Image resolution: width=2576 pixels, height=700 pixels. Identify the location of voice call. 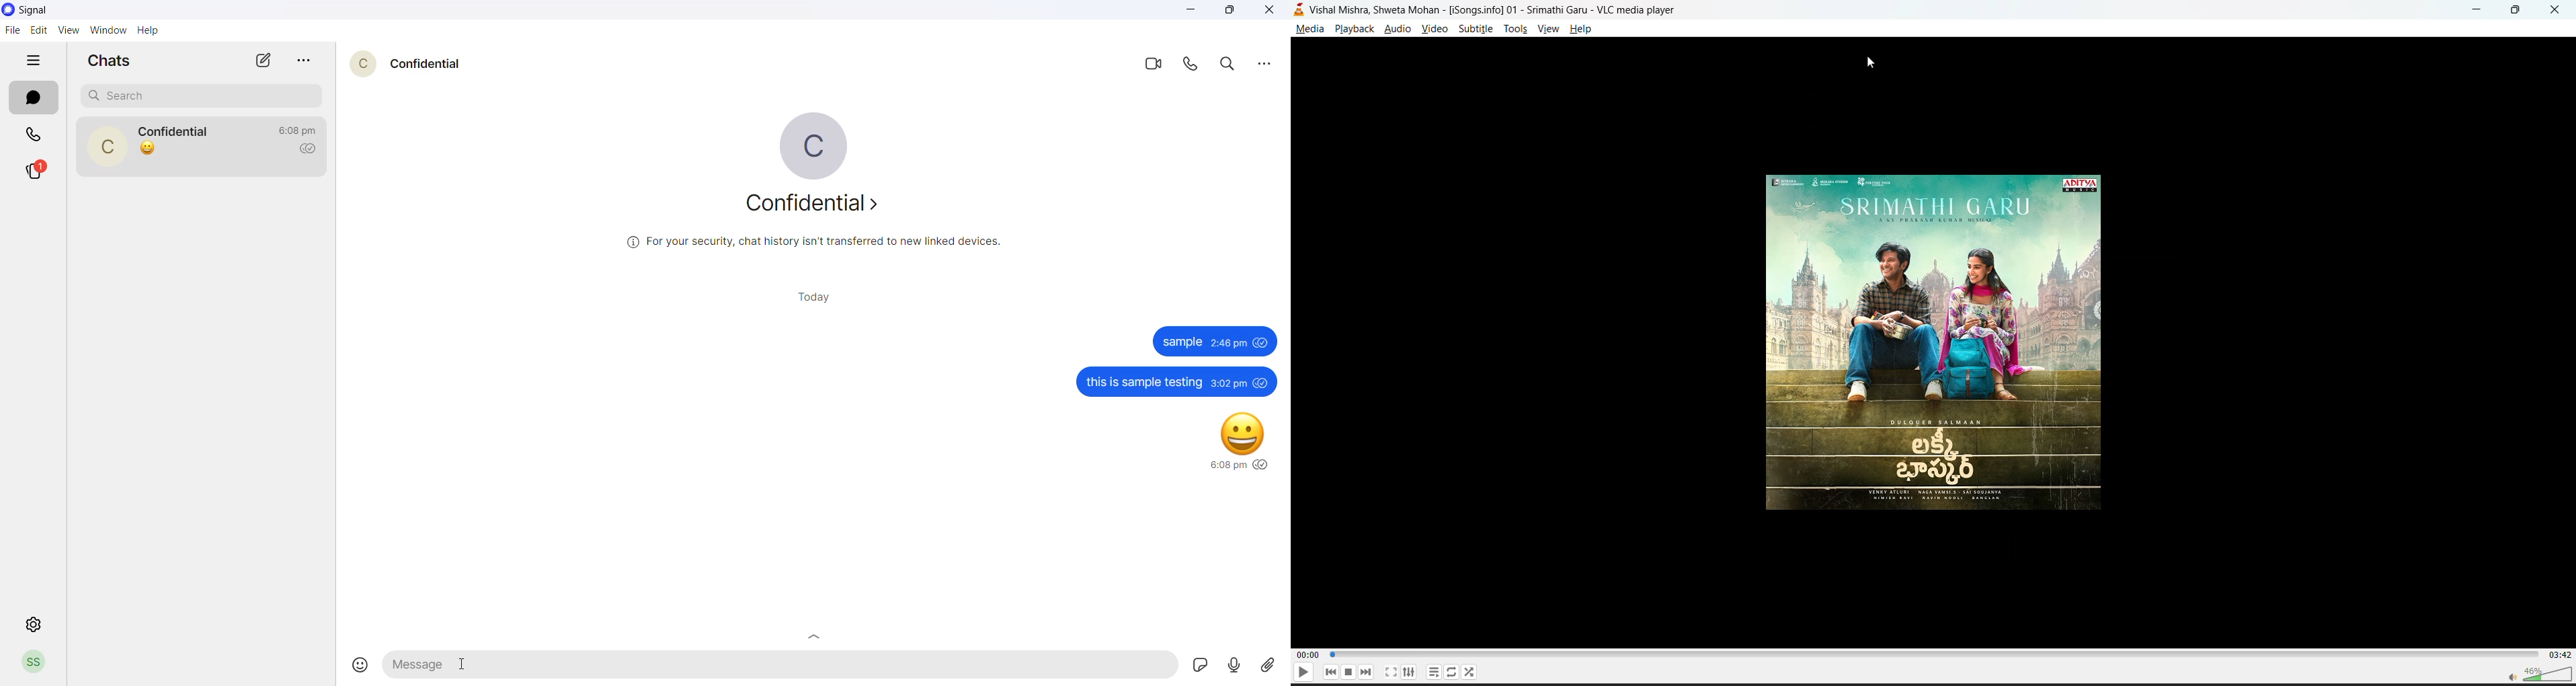
(1196, 68).